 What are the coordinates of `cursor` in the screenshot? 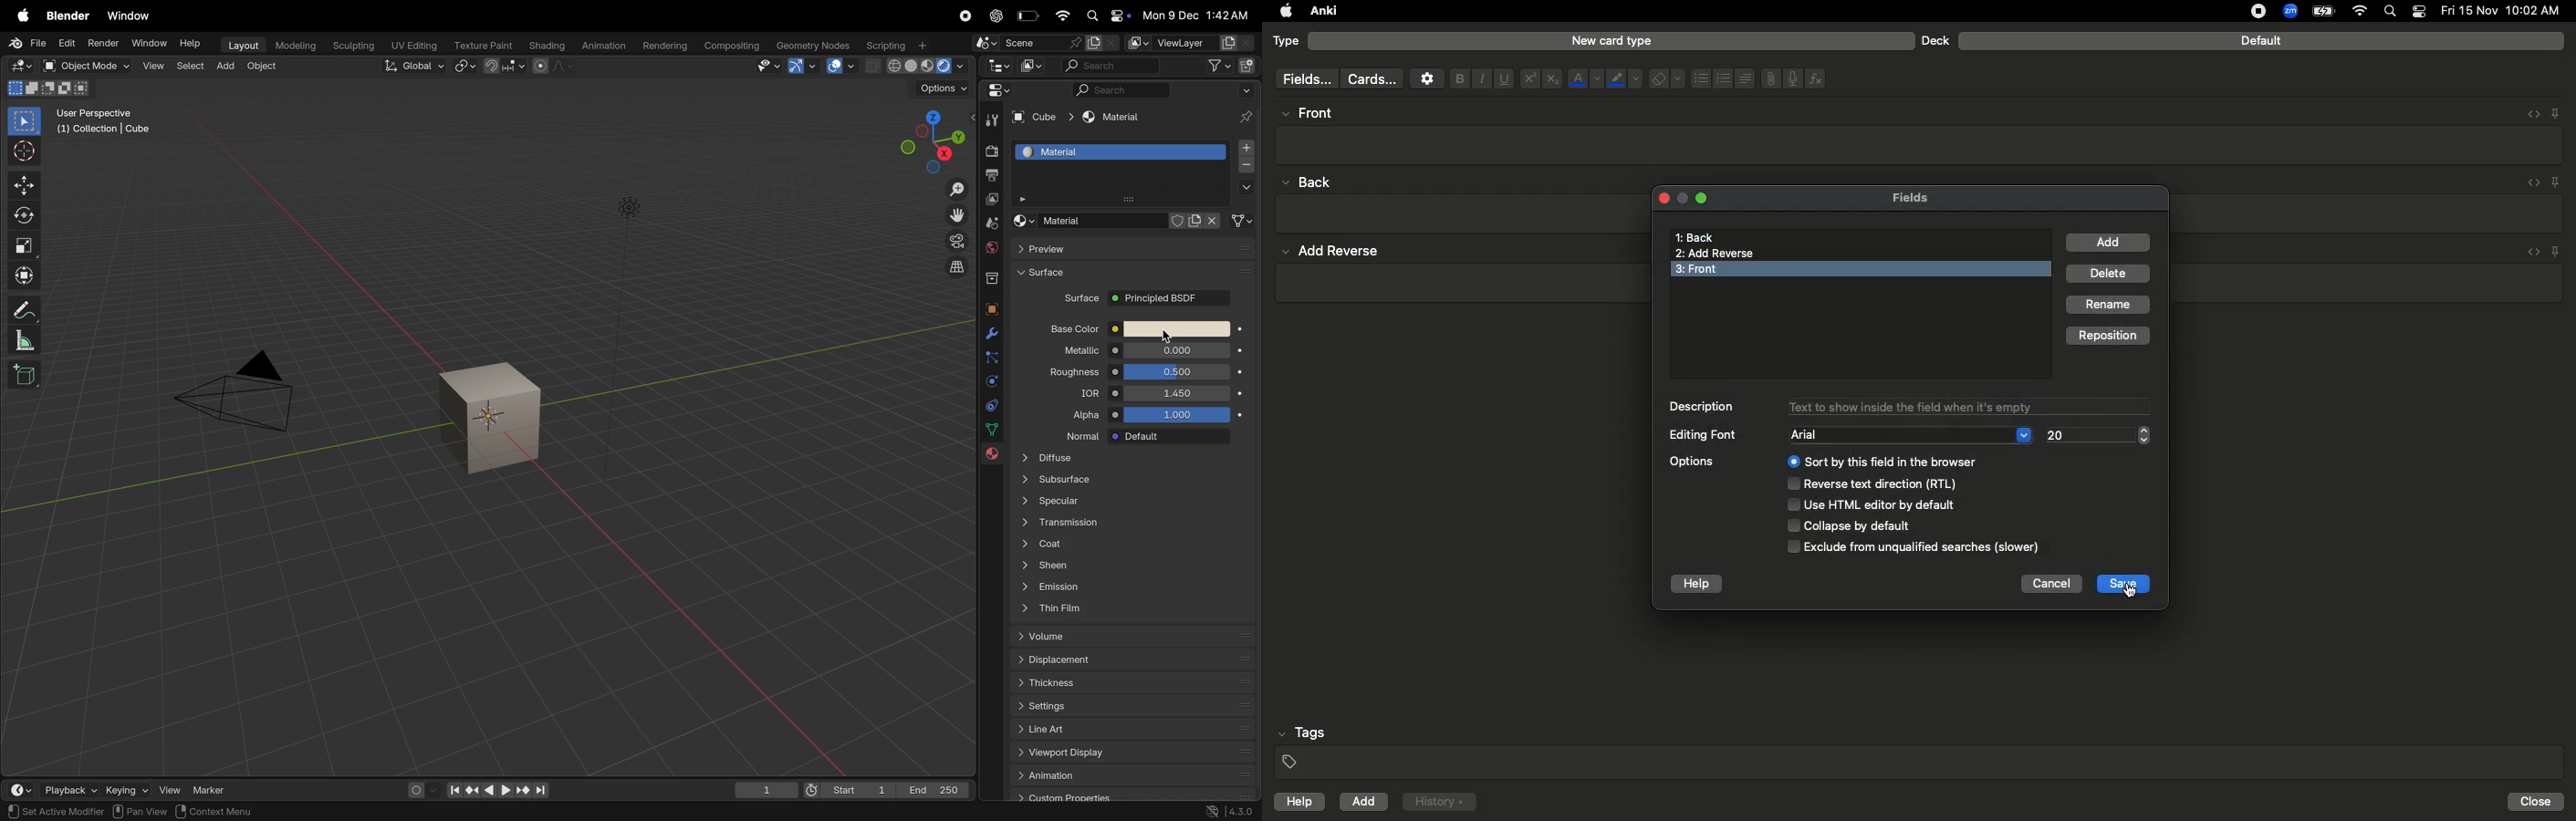 It's located at (2133, 594).